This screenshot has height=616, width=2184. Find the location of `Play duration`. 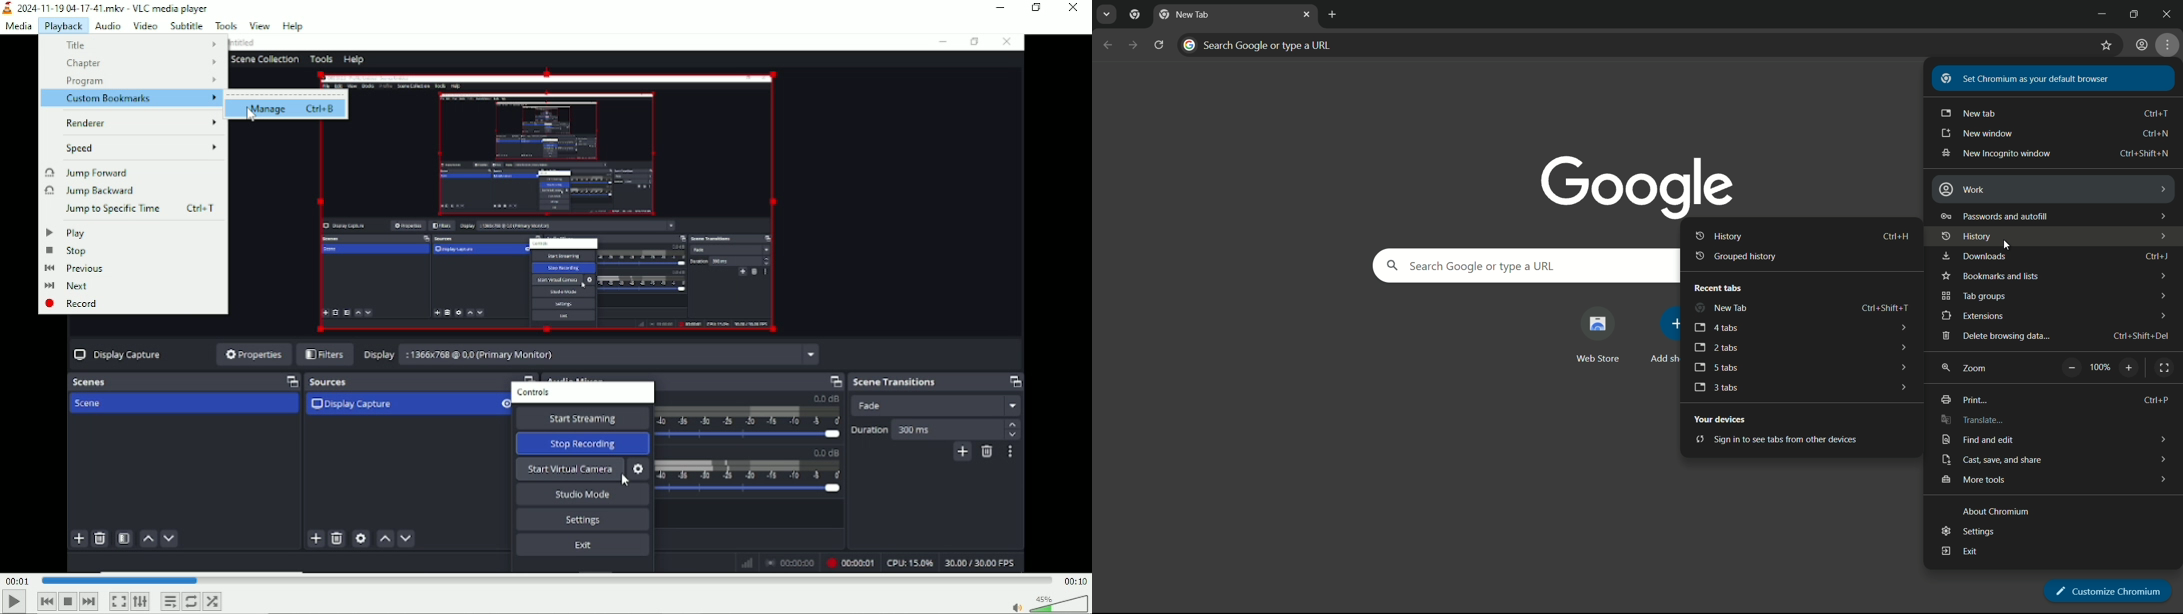

Play duration is located at coordinates (546, 580).